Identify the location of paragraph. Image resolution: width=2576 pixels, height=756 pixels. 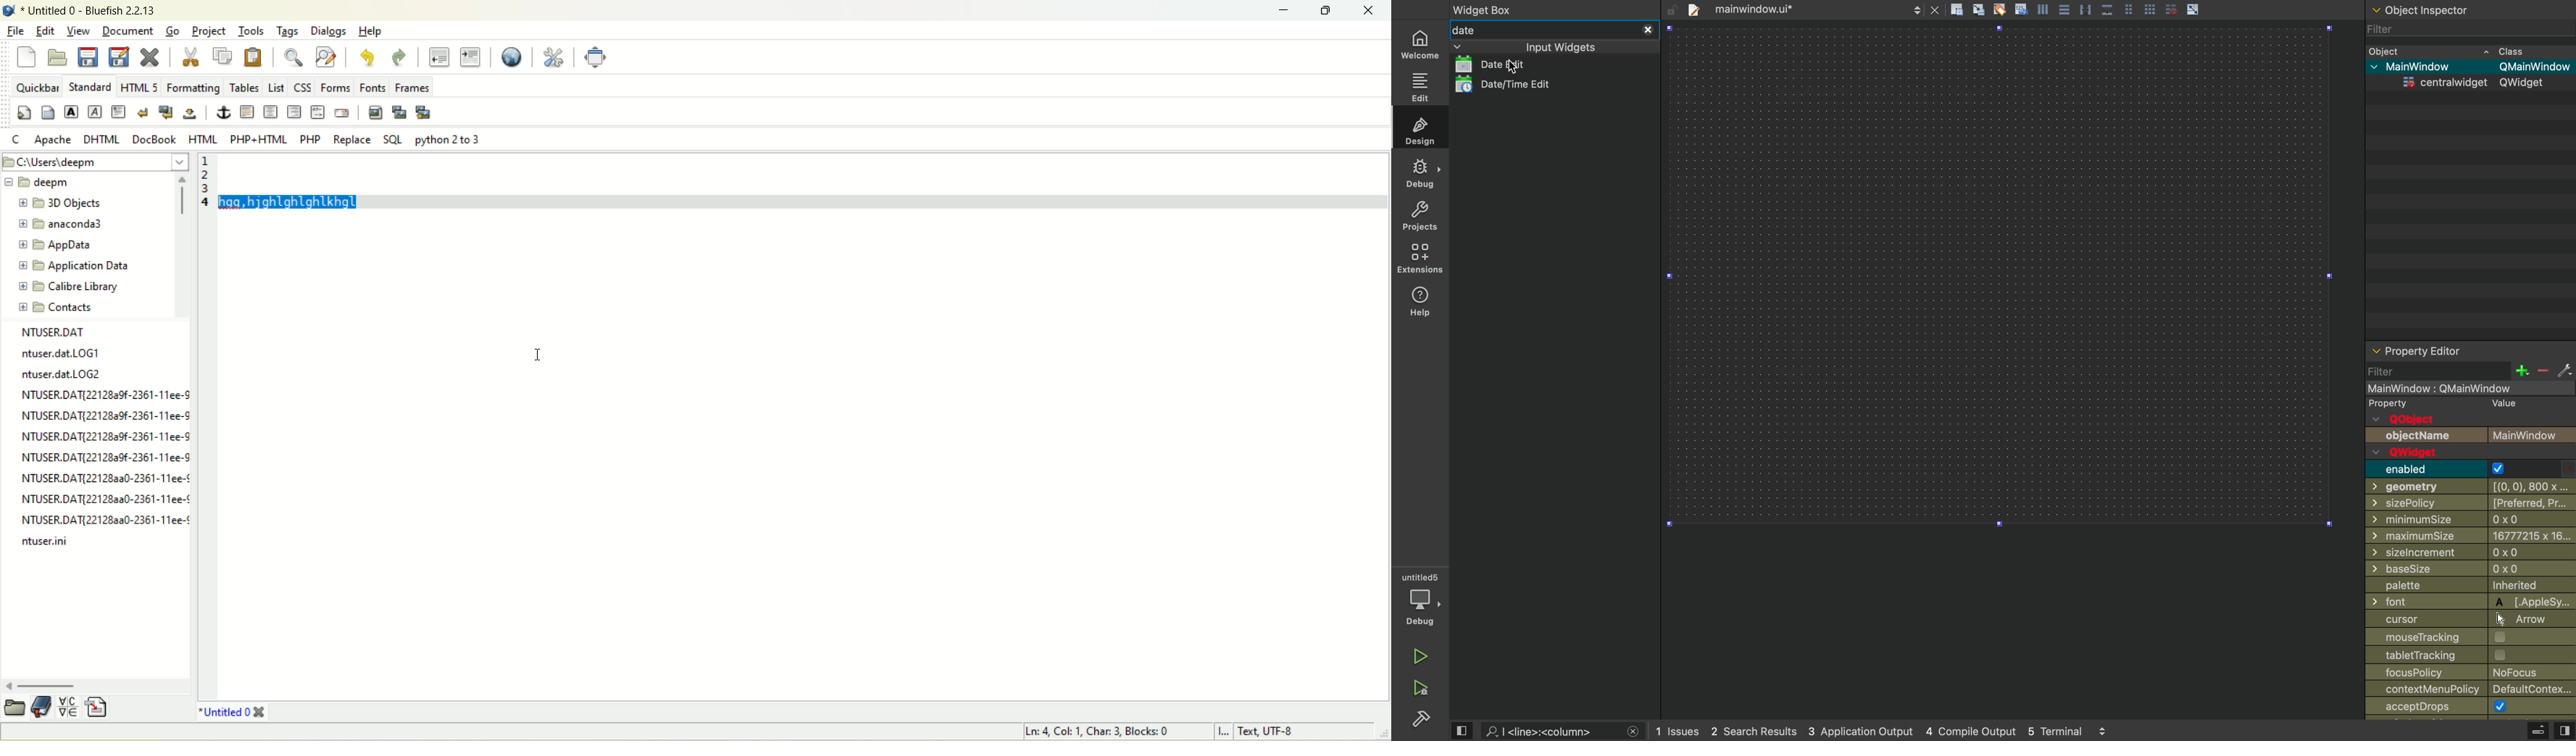
(118, 111).